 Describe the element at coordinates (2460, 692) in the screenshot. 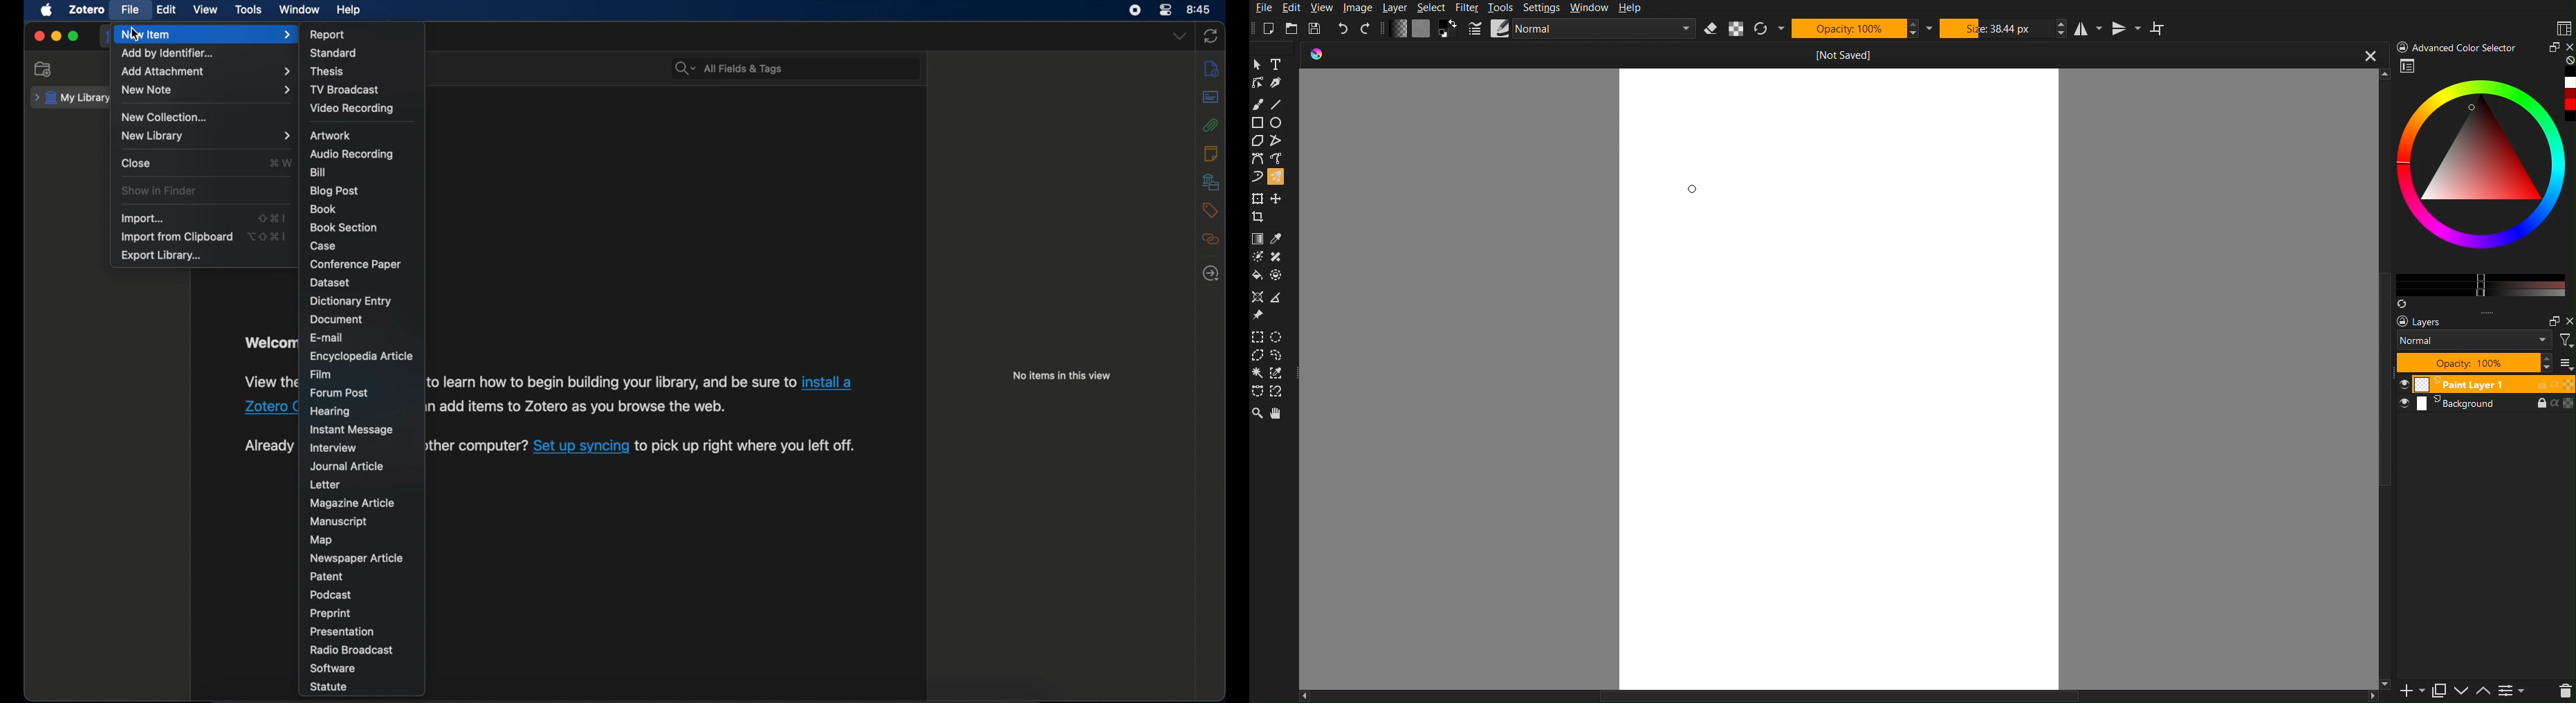

I see `down` at that location.